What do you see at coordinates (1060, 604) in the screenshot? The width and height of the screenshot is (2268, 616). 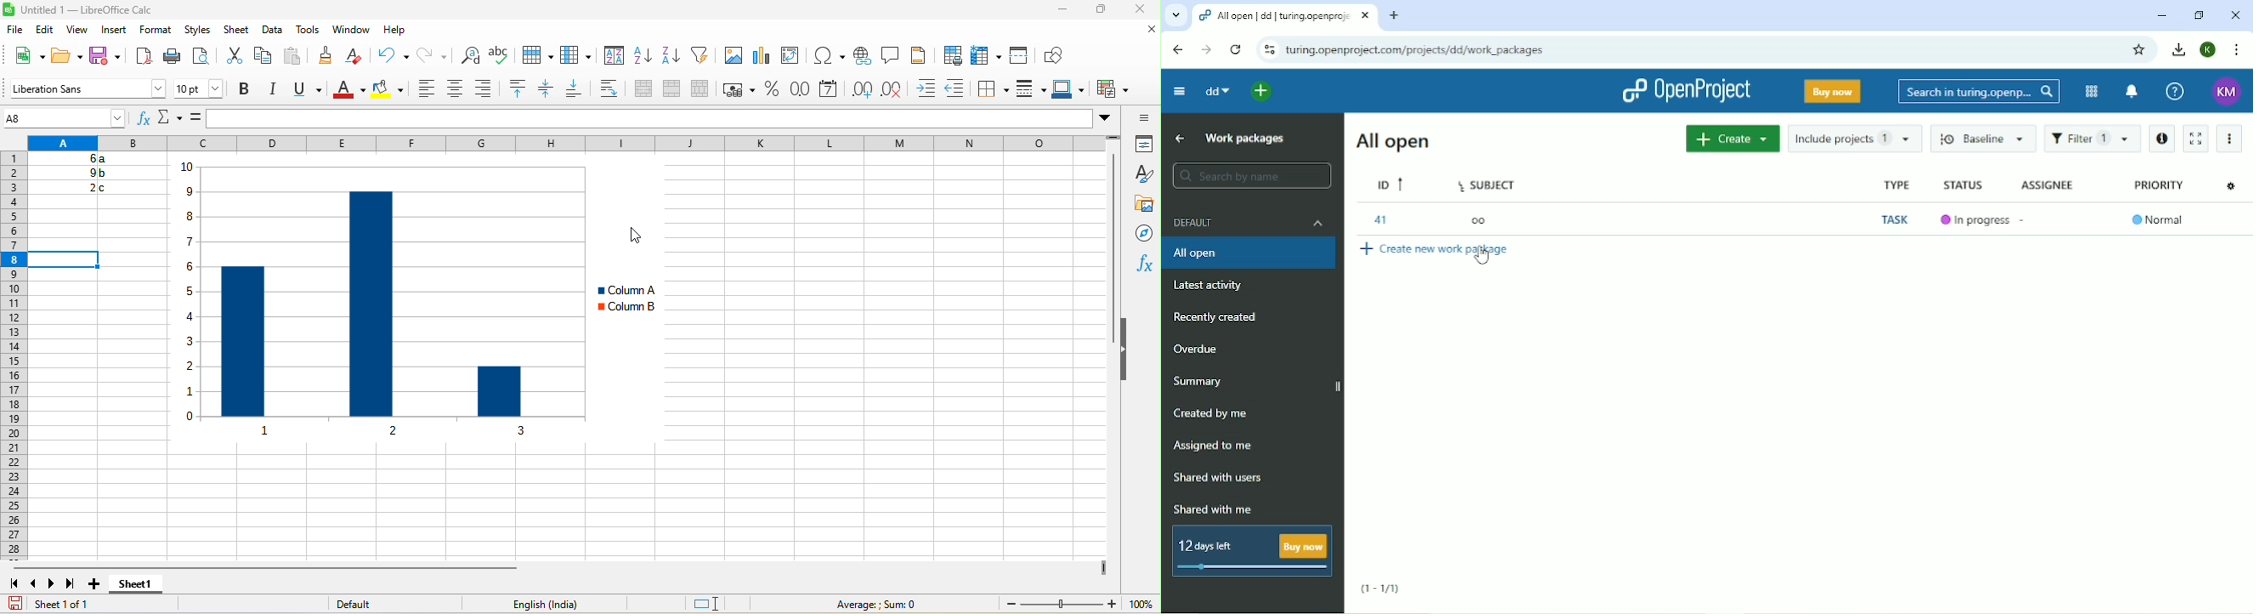 I see `zoom` at bounding box center [1060, 604].